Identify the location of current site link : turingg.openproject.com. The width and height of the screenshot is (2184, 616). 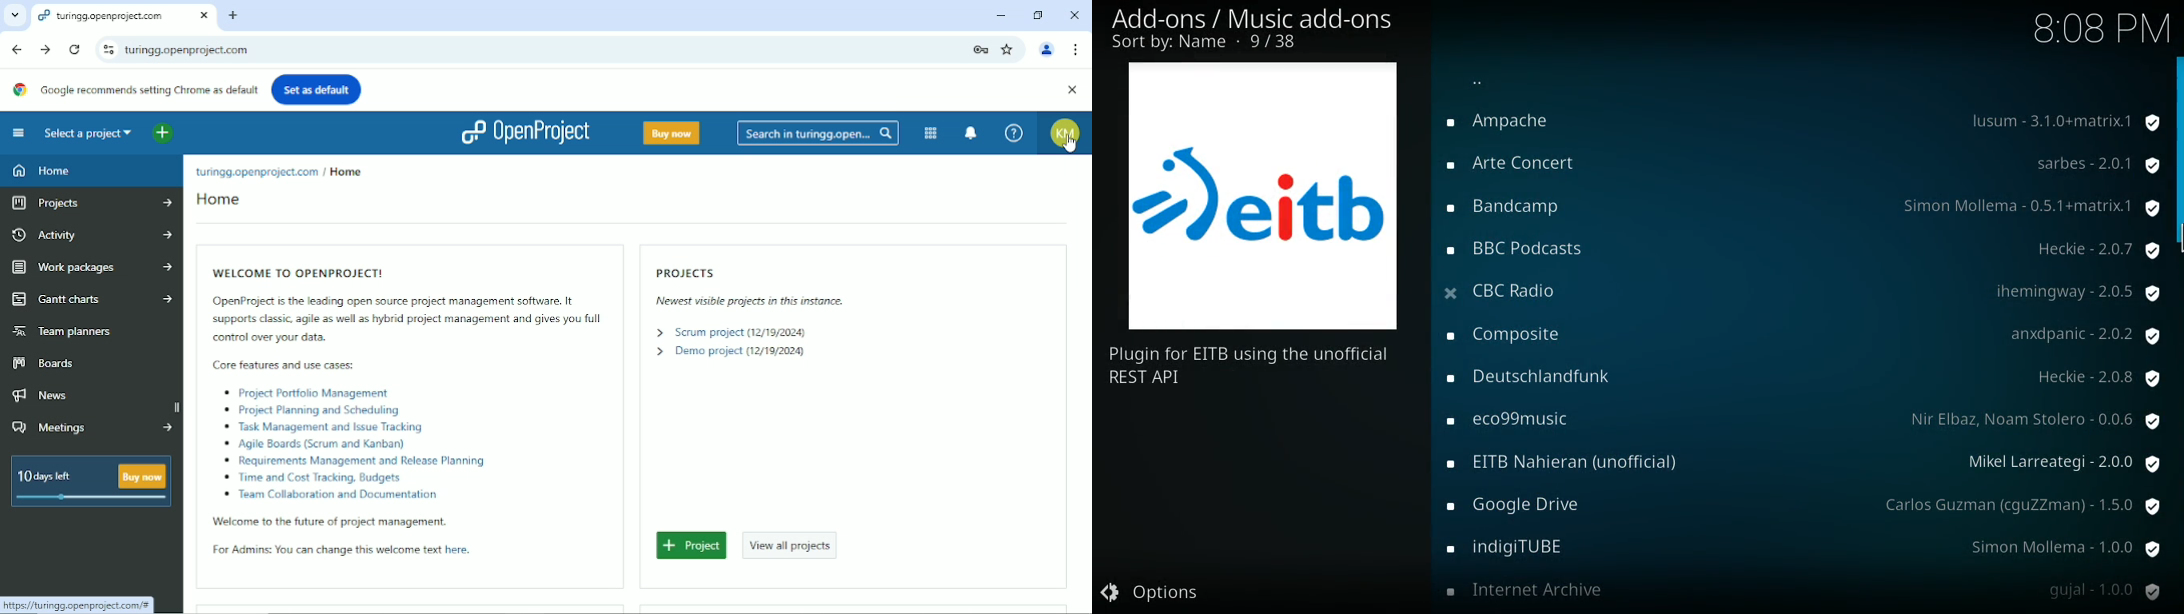
(539, 49).